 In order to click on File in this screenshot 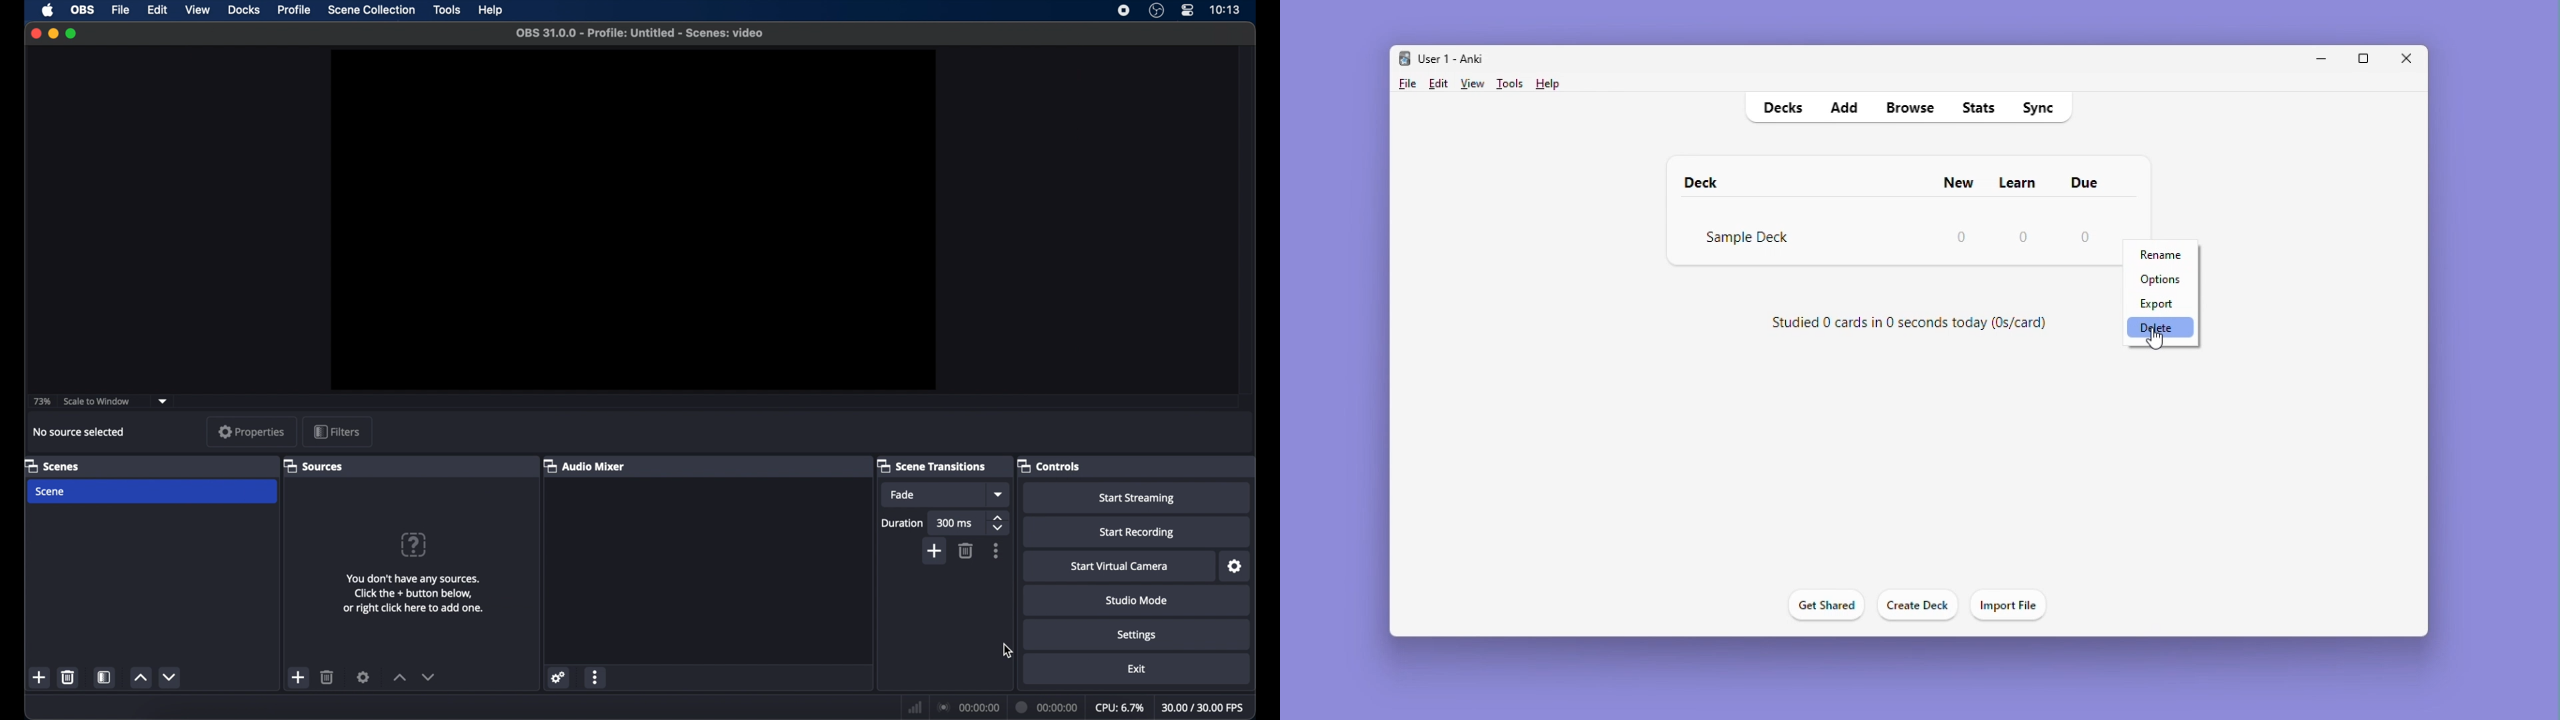, I will do `click(1407, 84)`.